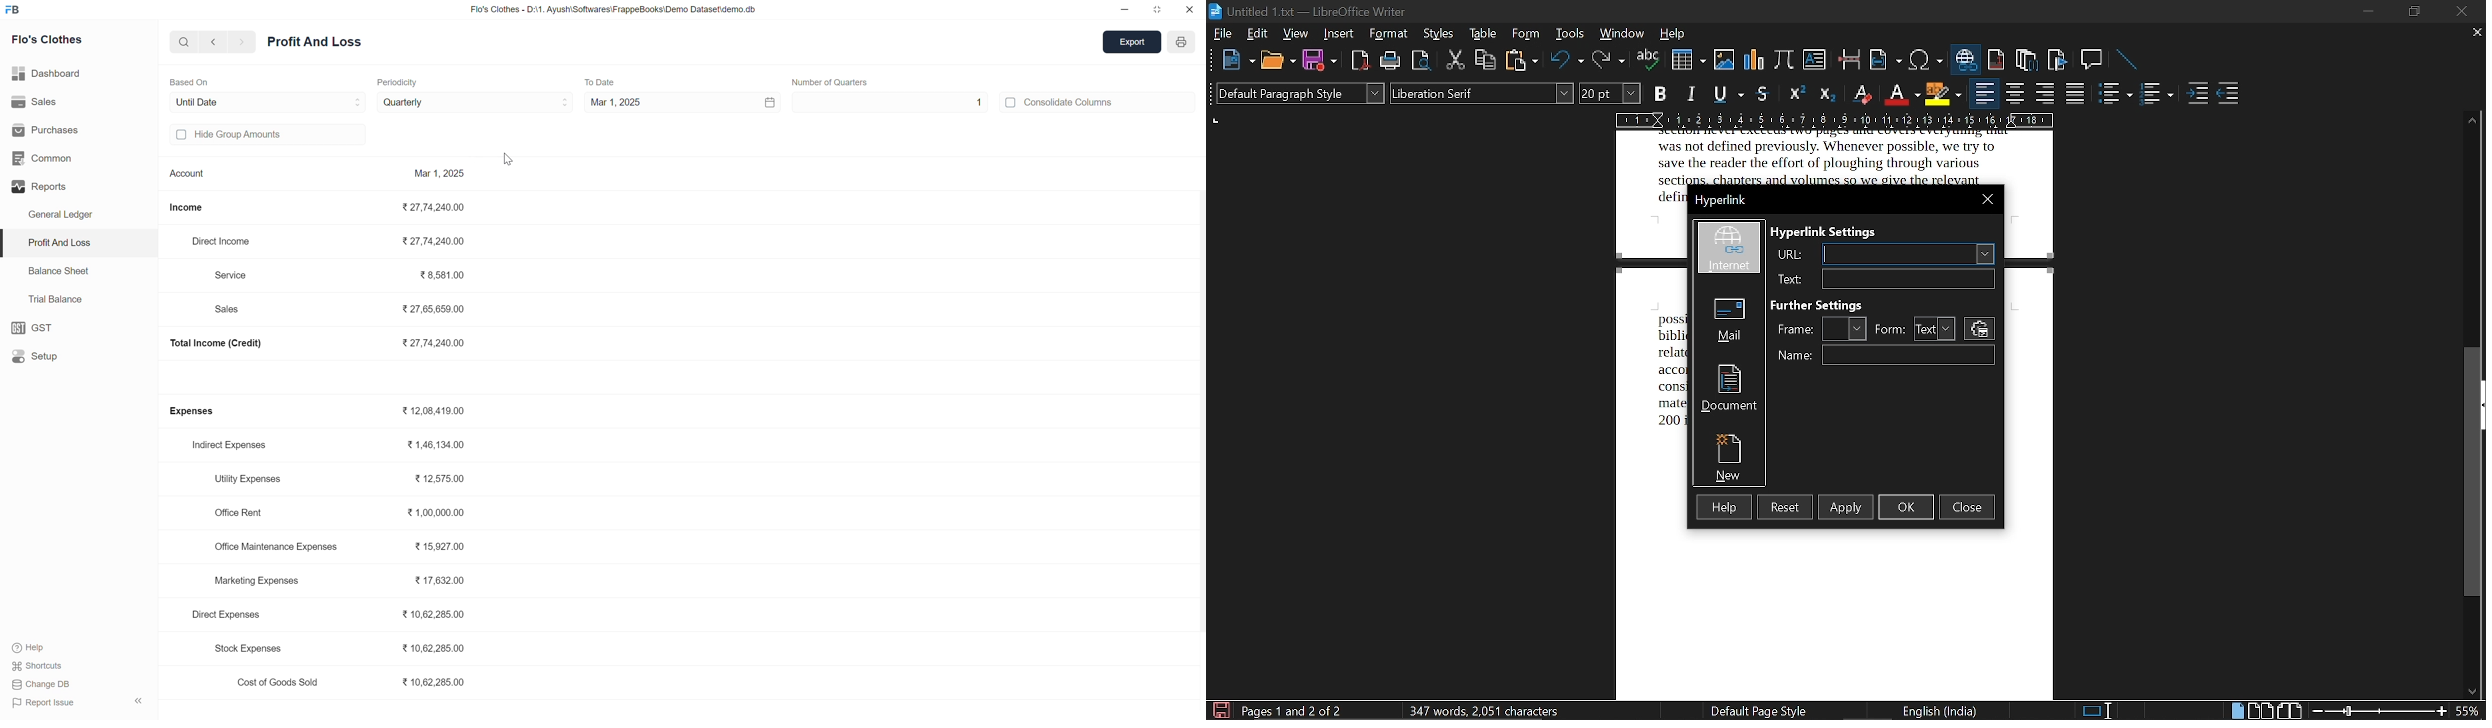 This screenshot has width=2492, height=728. I want to click on text, so click(1909, 279).